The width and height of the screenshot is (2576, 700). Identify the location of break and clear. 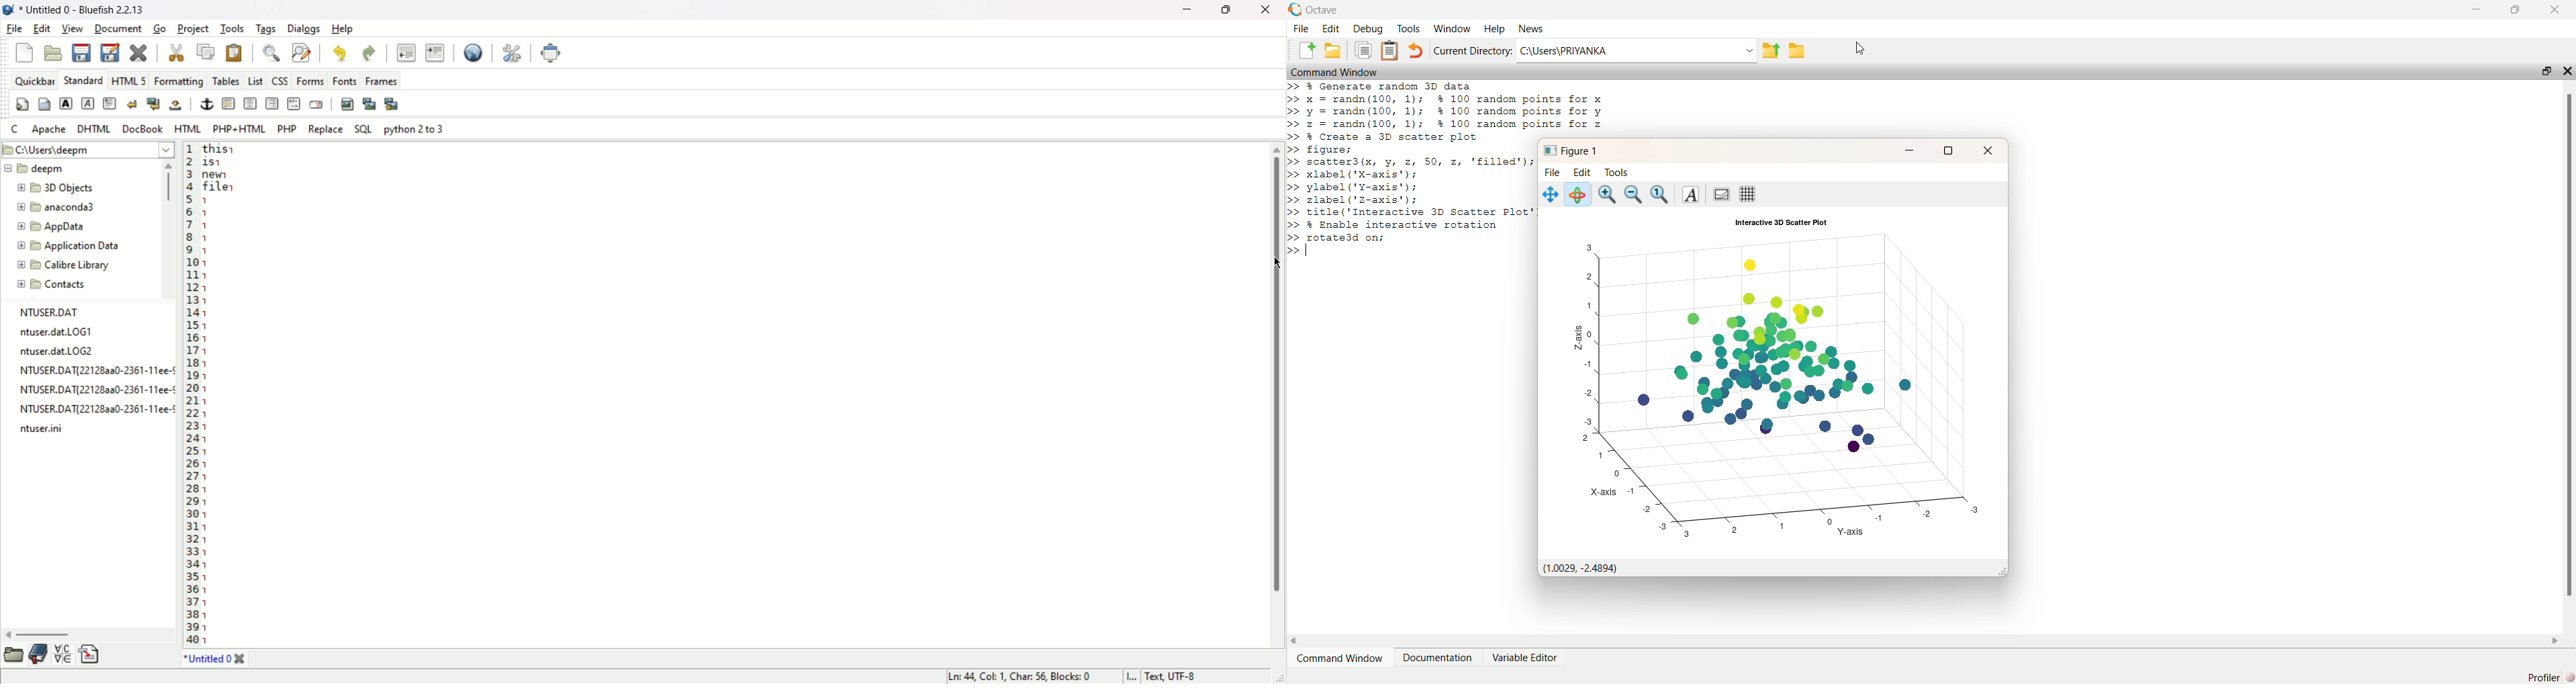
(153, 104).